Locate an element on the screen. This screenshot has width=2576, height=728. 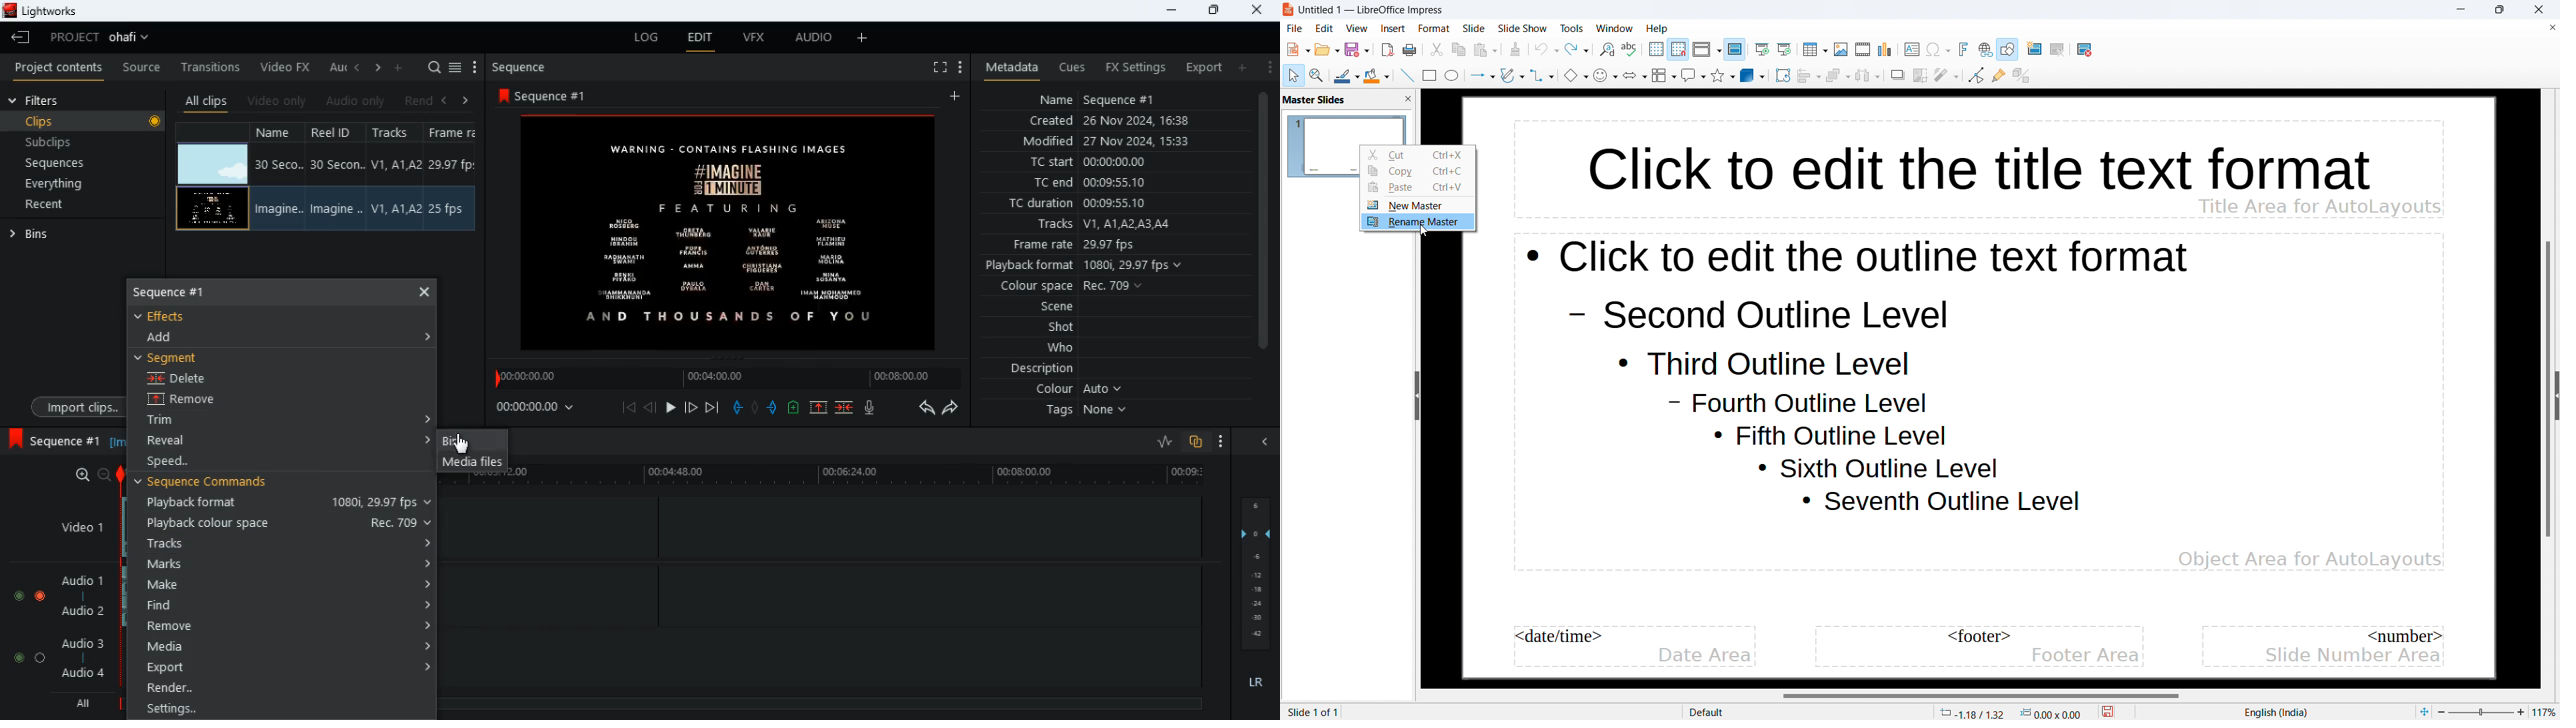
tools is located at coordinates (1572, 29).